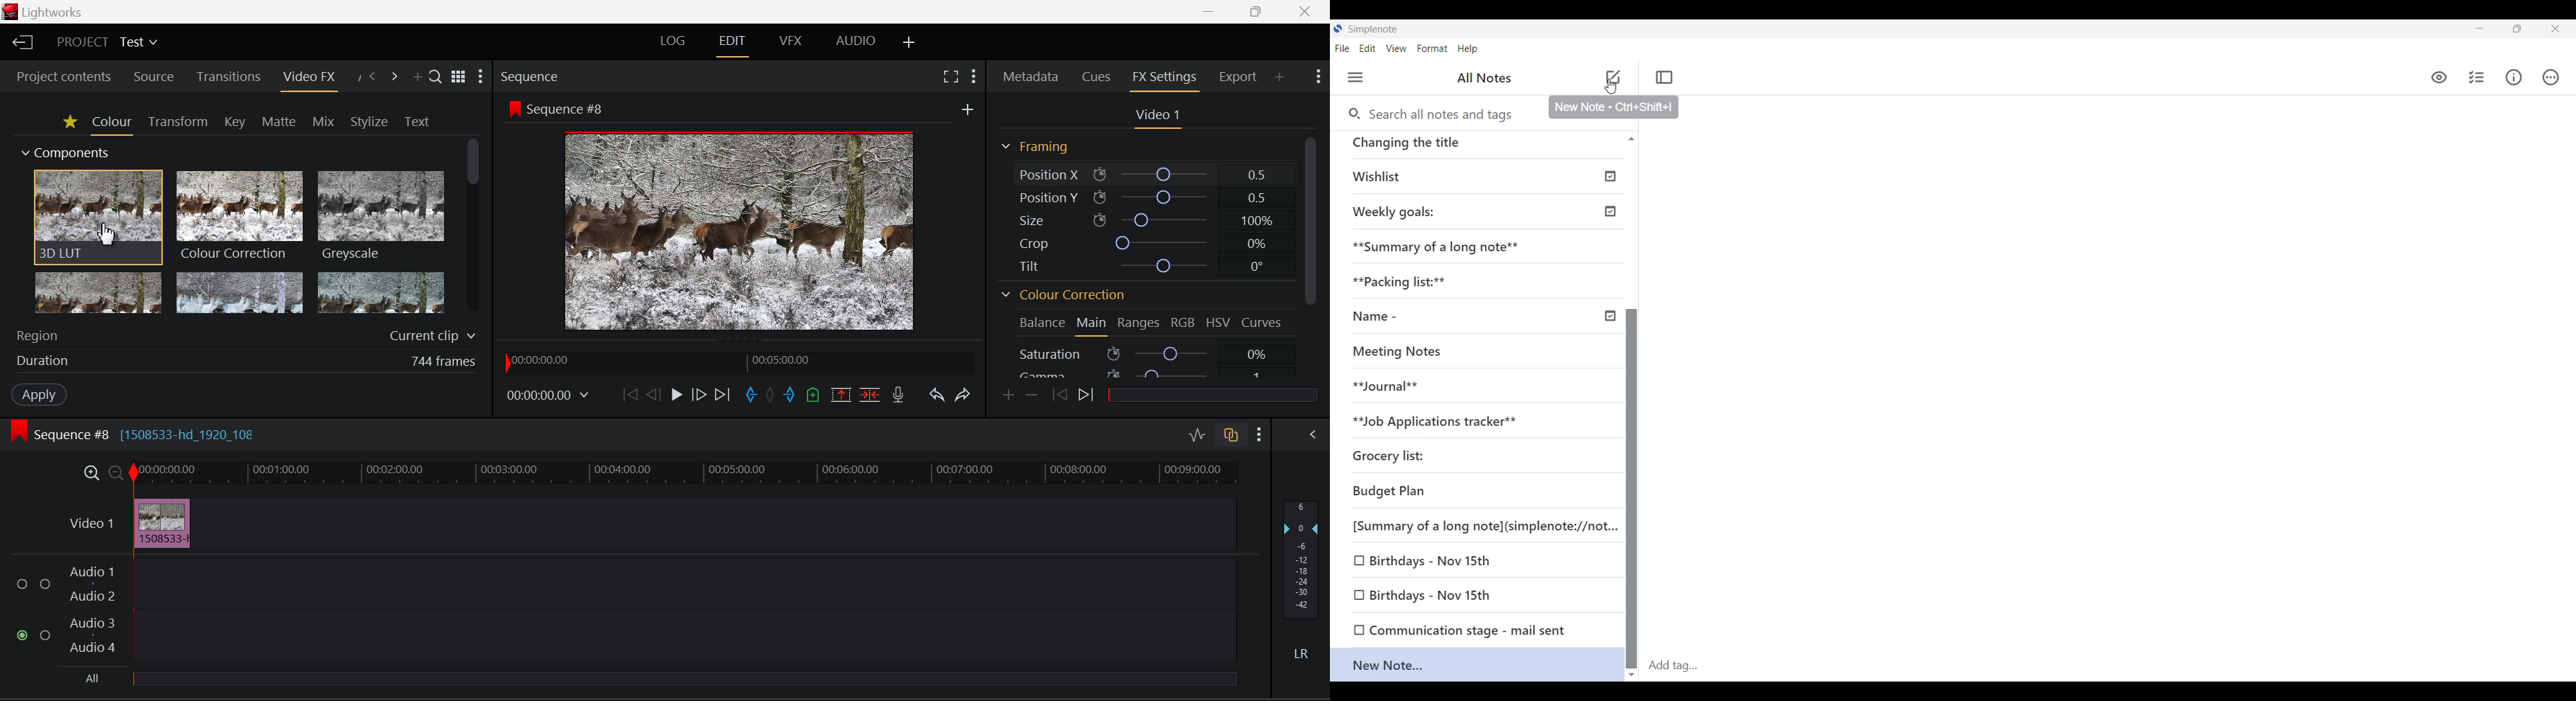 Image resolution: width=2576 pixels, height=728 pixels. I want to click on Close, so click(1310, 12).